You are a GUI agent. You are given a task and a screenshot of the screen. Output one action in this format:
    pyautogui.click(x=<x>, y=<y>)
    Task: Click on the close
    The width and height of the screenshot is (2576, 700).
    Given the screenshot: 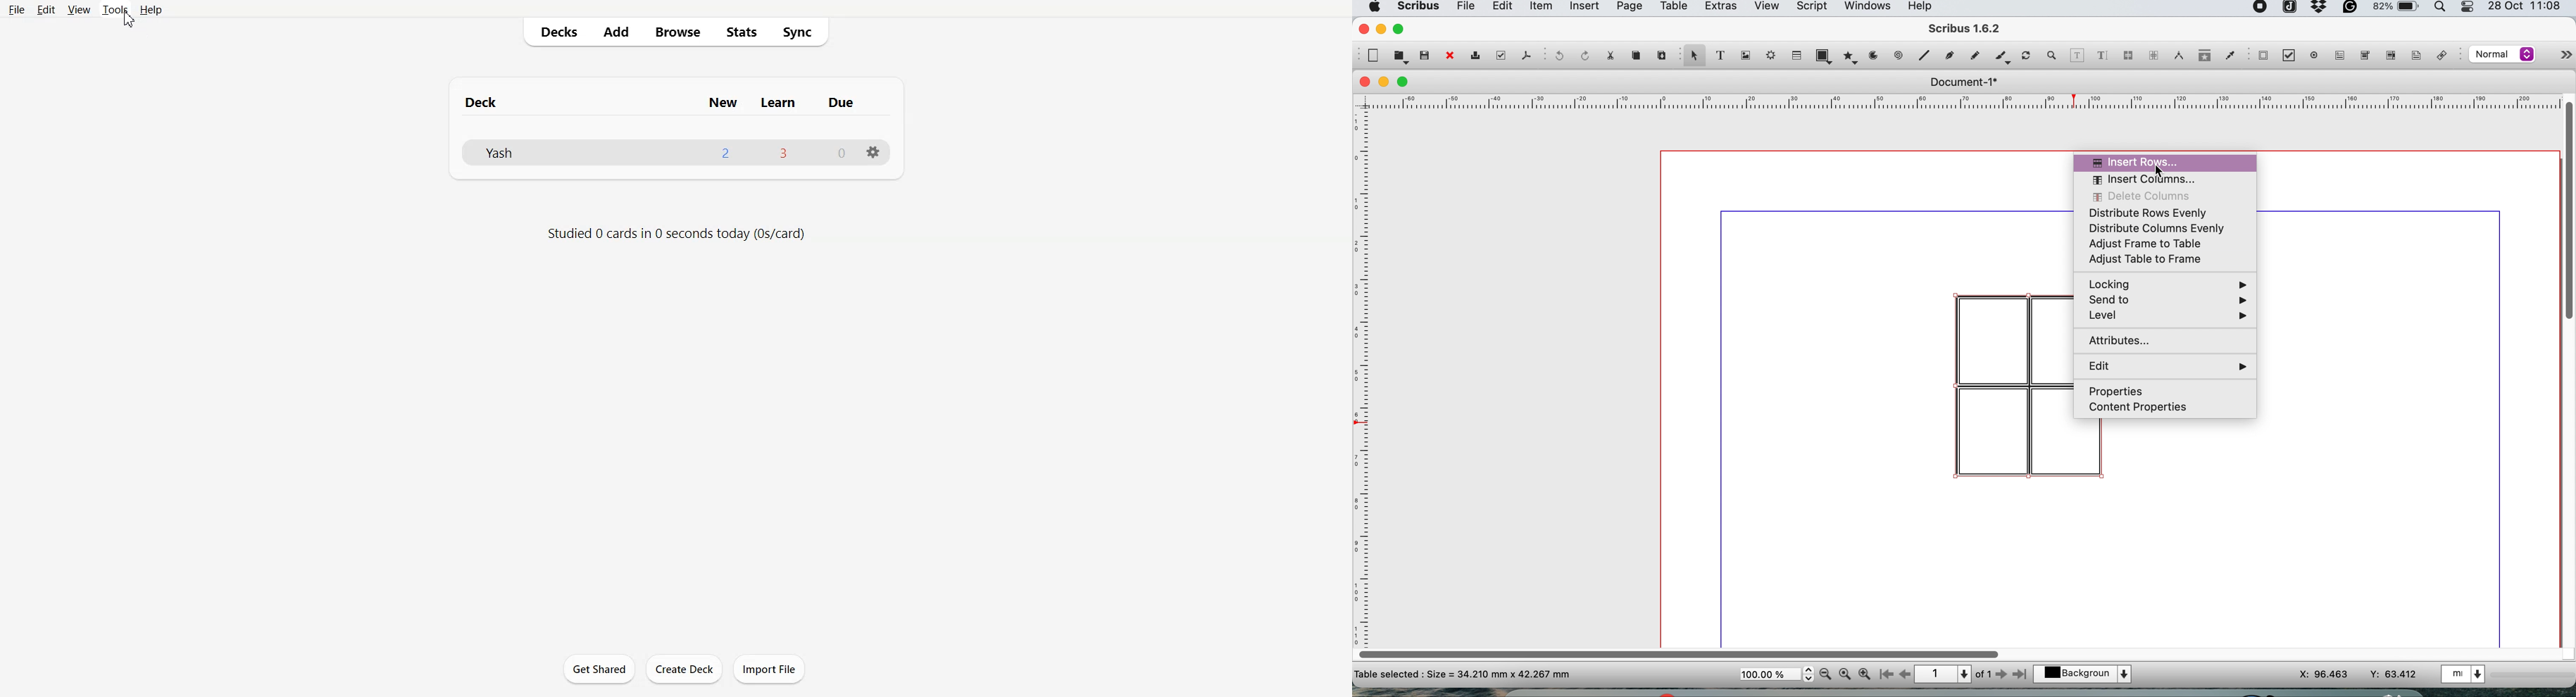 What is the action you would take?
    pyautogui.click(x=1363, y=82)
    